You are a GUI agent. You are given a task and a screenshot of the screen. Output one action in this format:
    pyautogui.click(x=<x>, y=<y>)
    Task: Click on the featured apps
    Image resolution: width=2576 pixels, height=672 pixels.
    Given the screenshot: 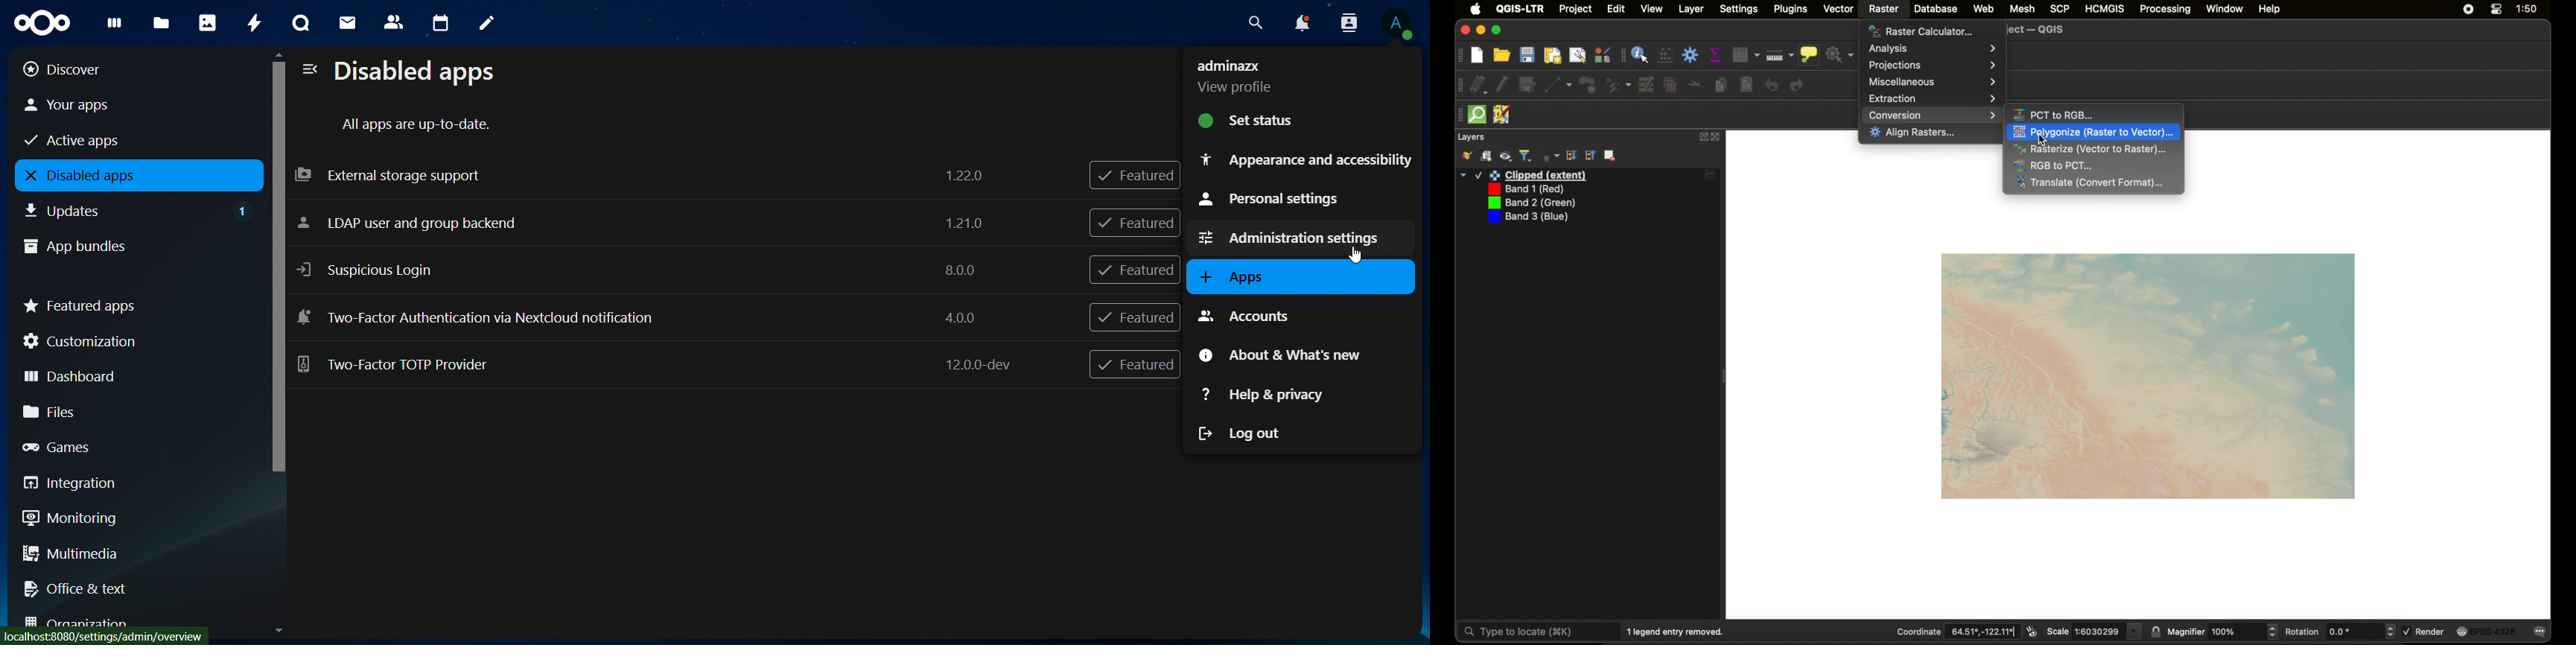 What is the action you would take?
    pyautogui.click(x=133, y=303)
    